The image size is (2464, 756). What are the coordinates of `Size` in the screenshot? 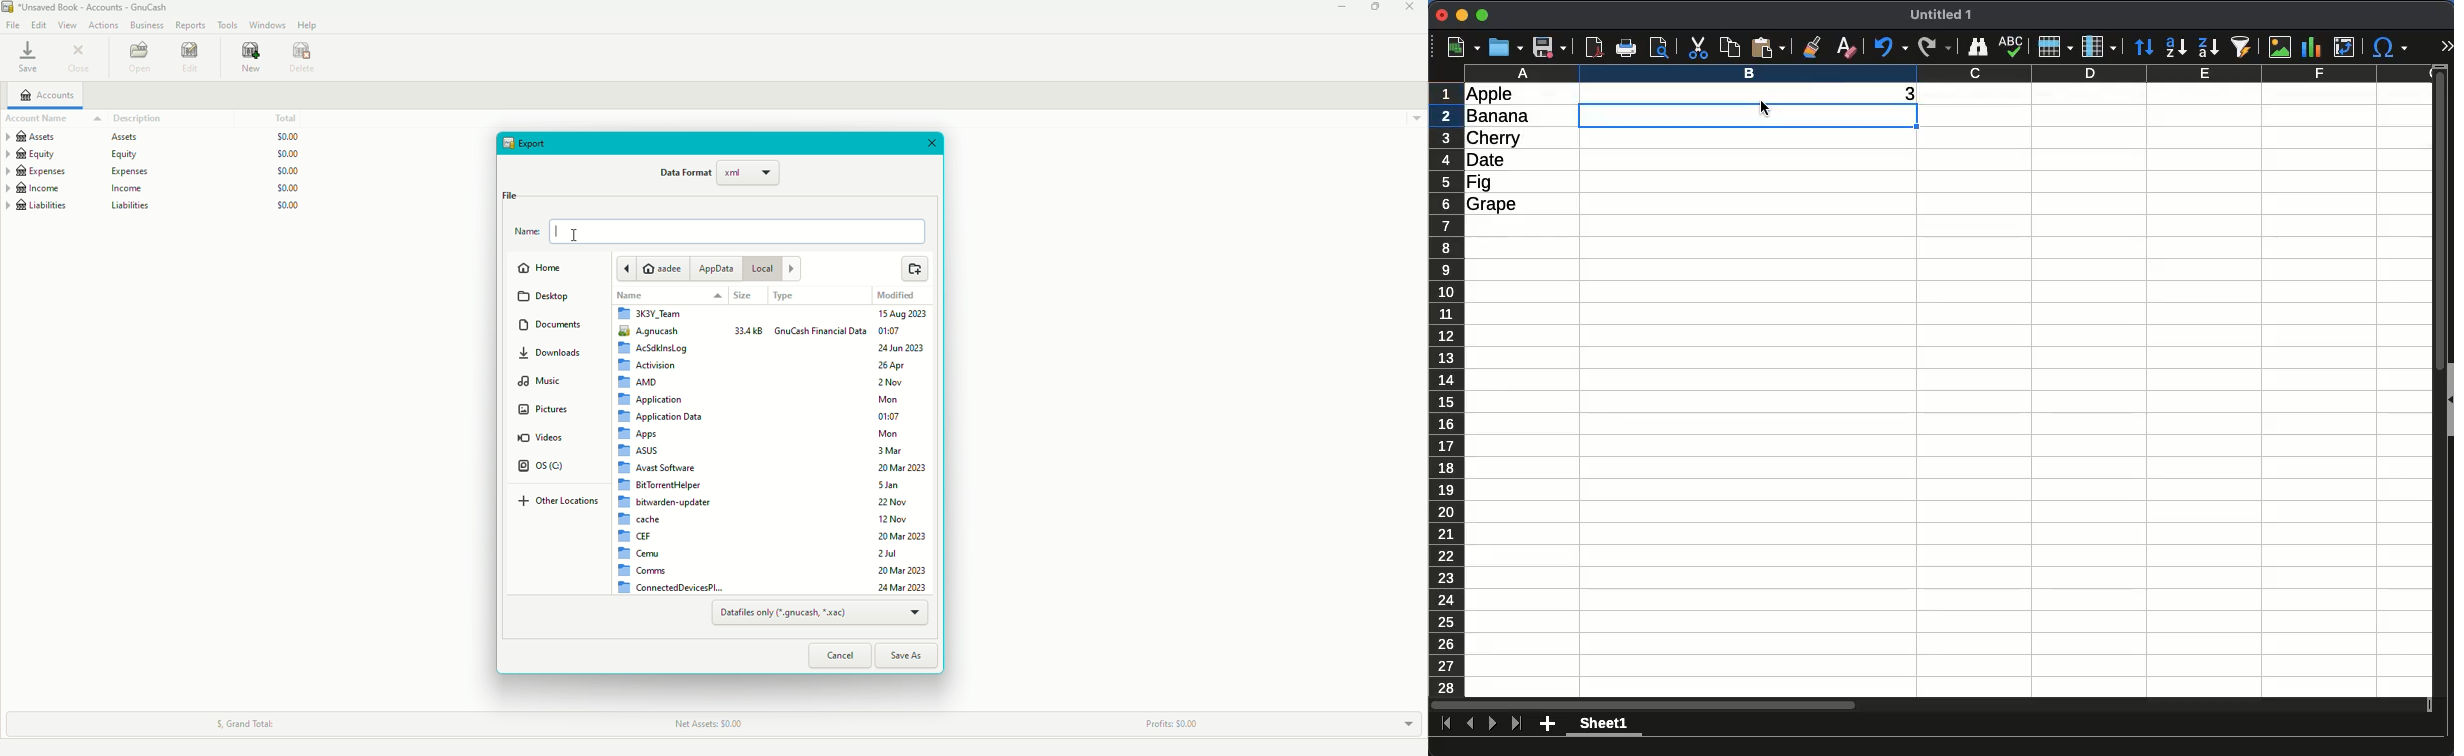 It's located at (743, 296).